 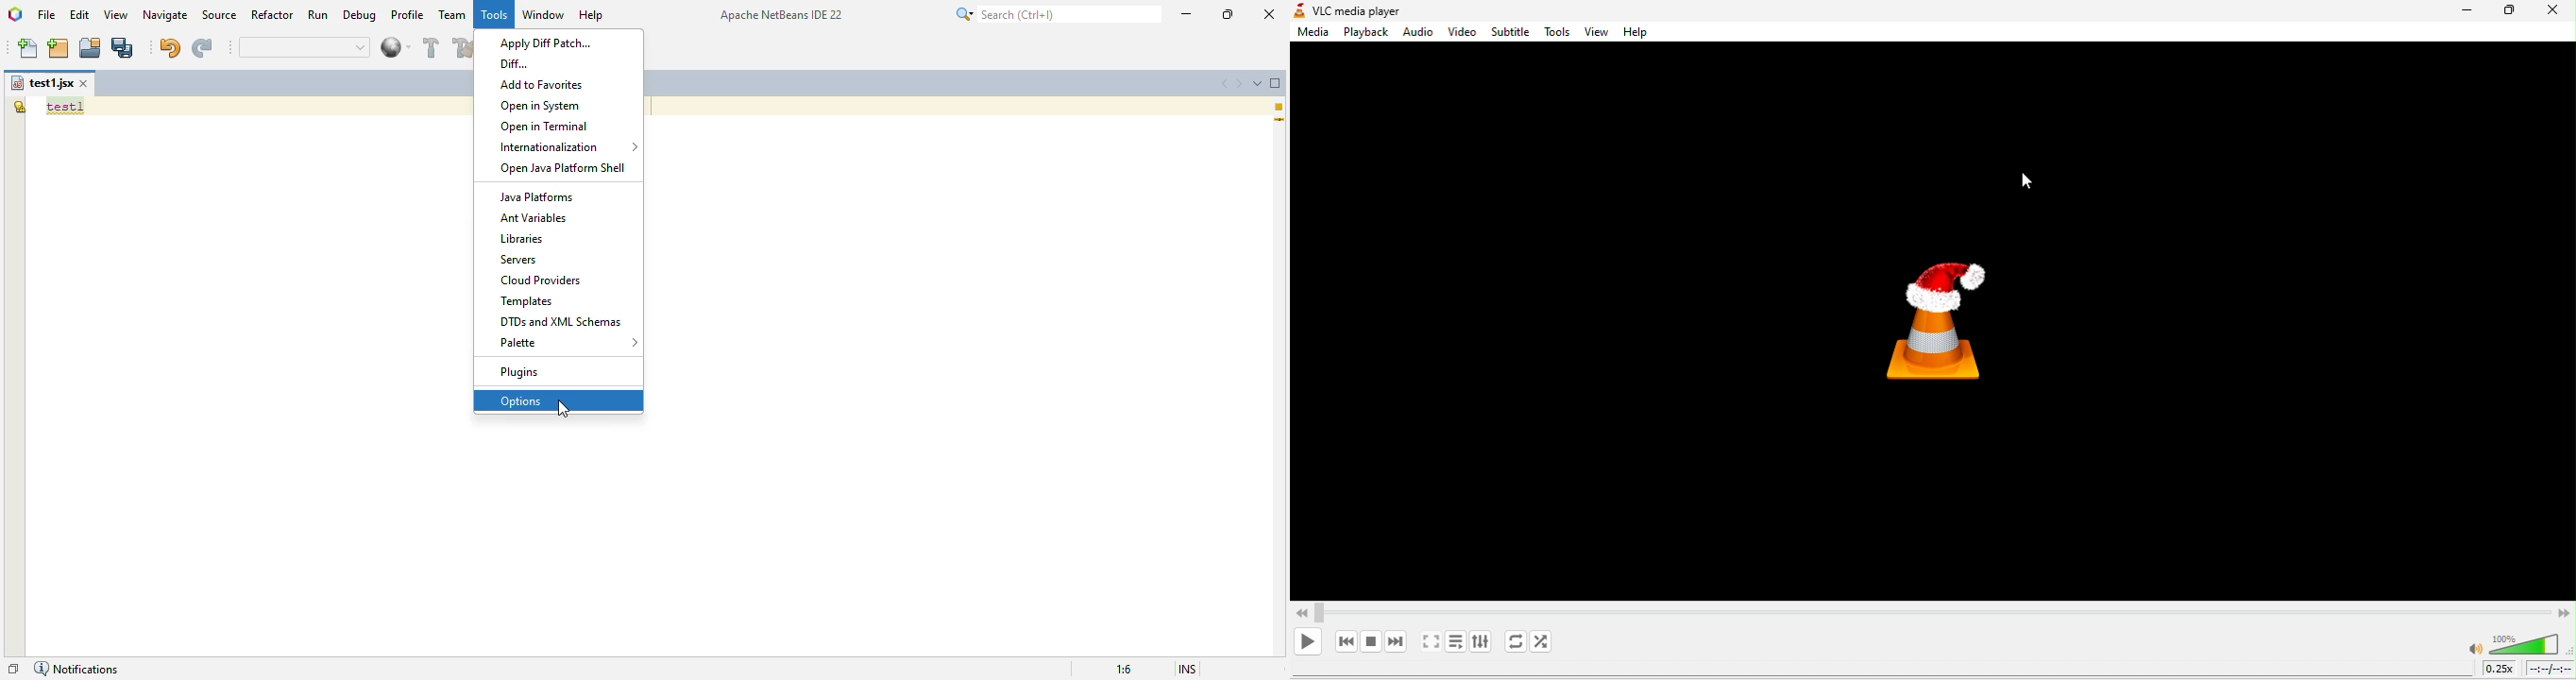 I want to click on close window, so click(x=85, y=83).